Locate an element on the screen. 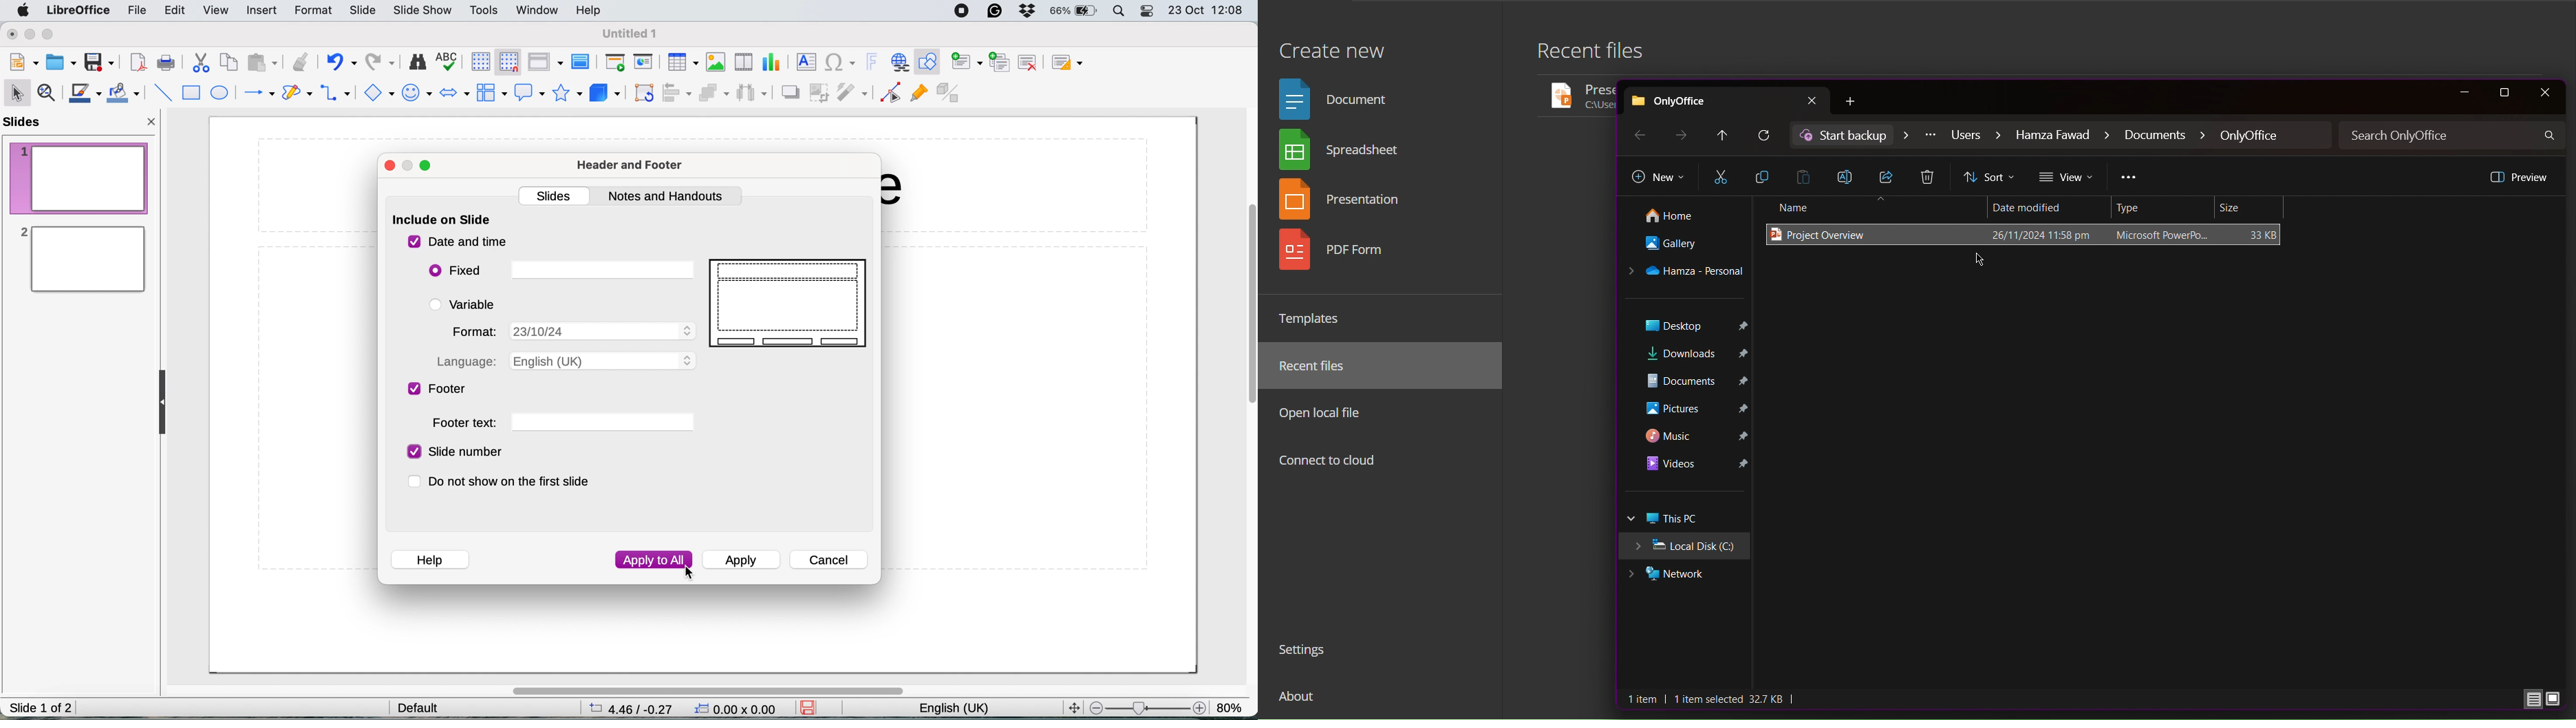 This screenshot has height=728, width=2576. help is located at coordinates (430, 558).